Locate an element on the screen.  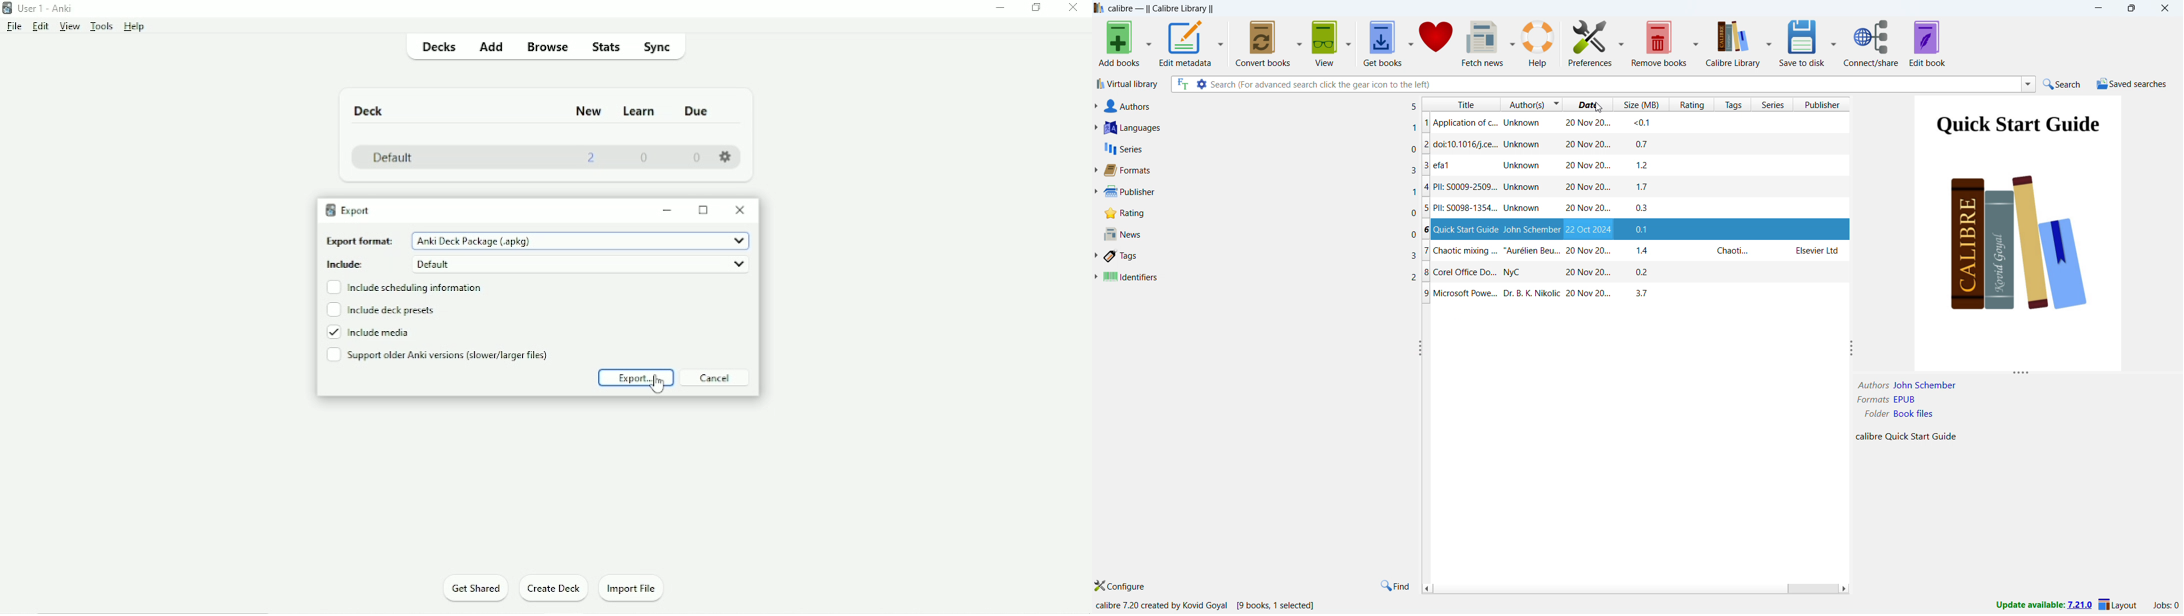
add books is located at coordinates (1119, 43).